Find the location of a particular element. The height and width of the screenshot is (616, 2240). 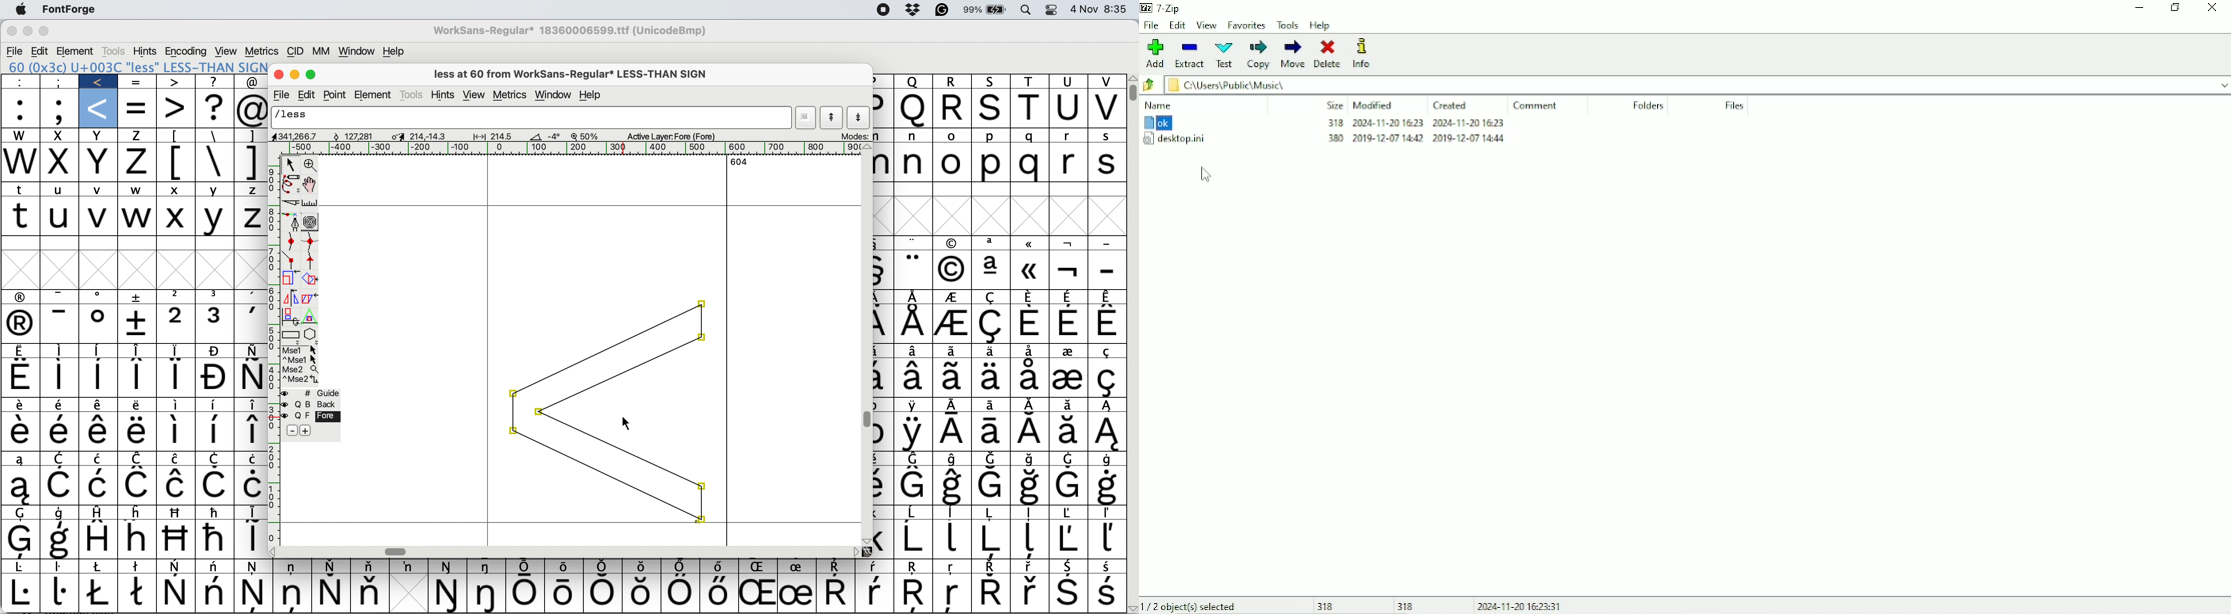

Edit is located at coordinates (1179, 26).